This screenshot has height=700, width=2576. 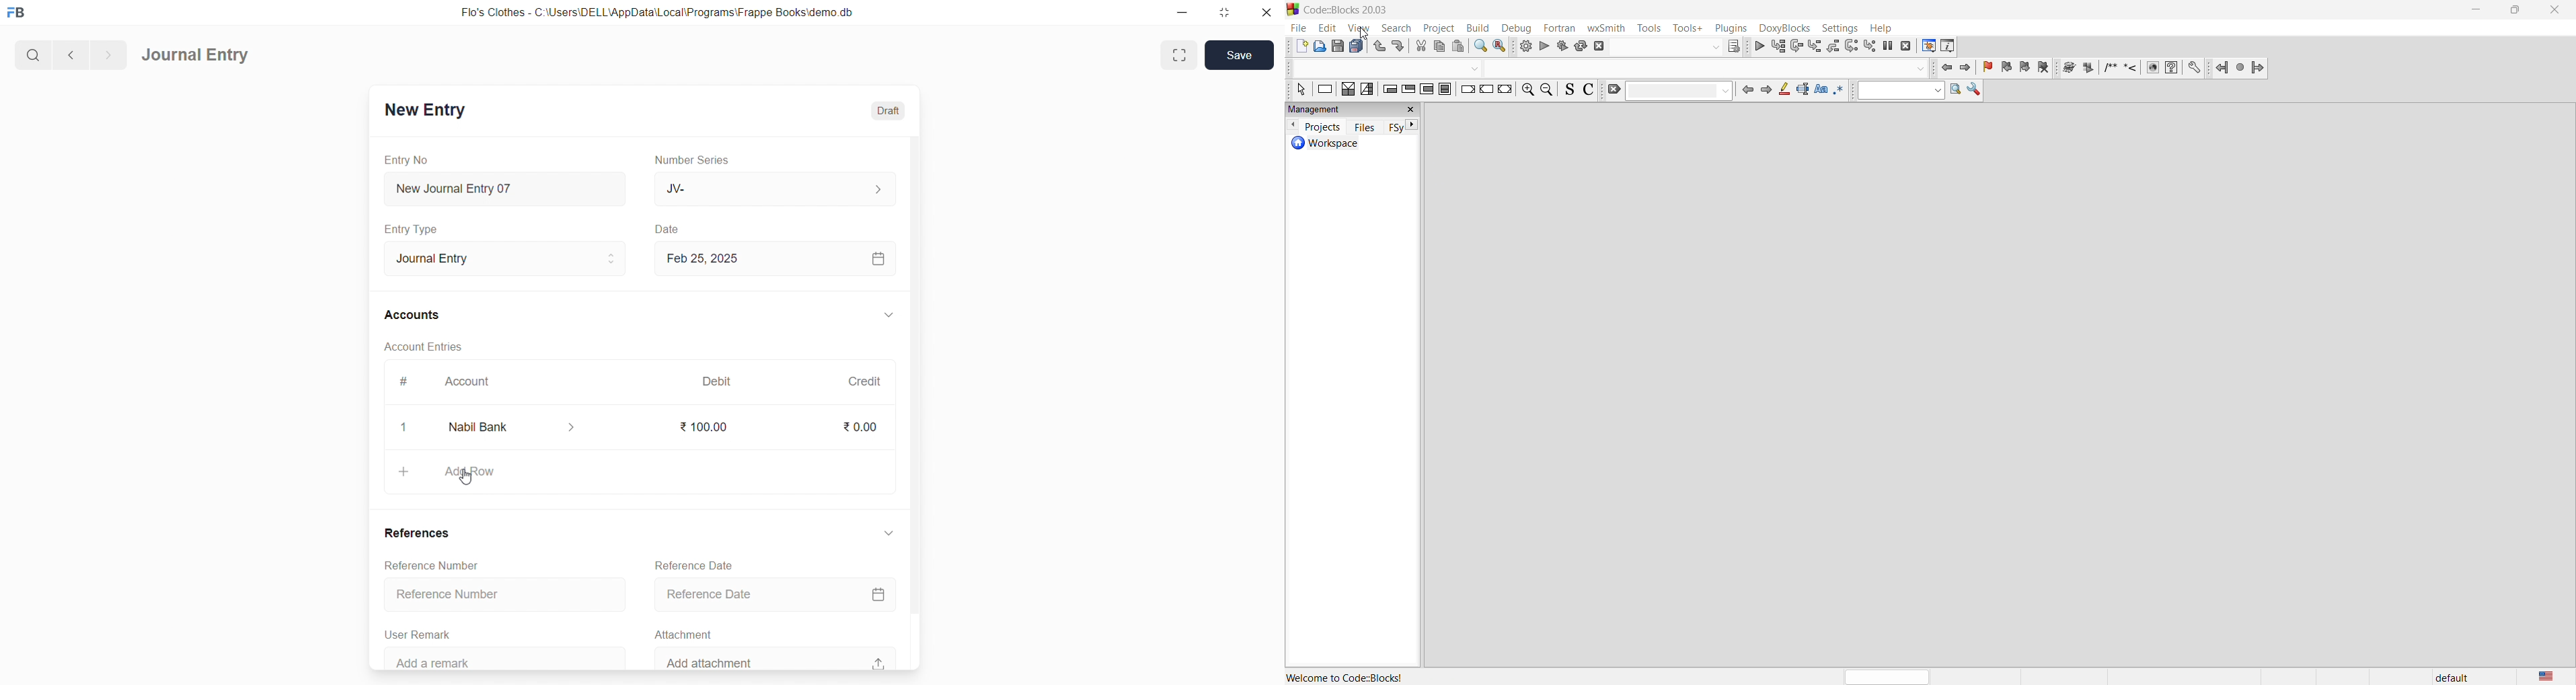 What do you see at coordinates (516, 427) in the screenshot?
I see `Nabil Bank` at bounding box center [516, 427].